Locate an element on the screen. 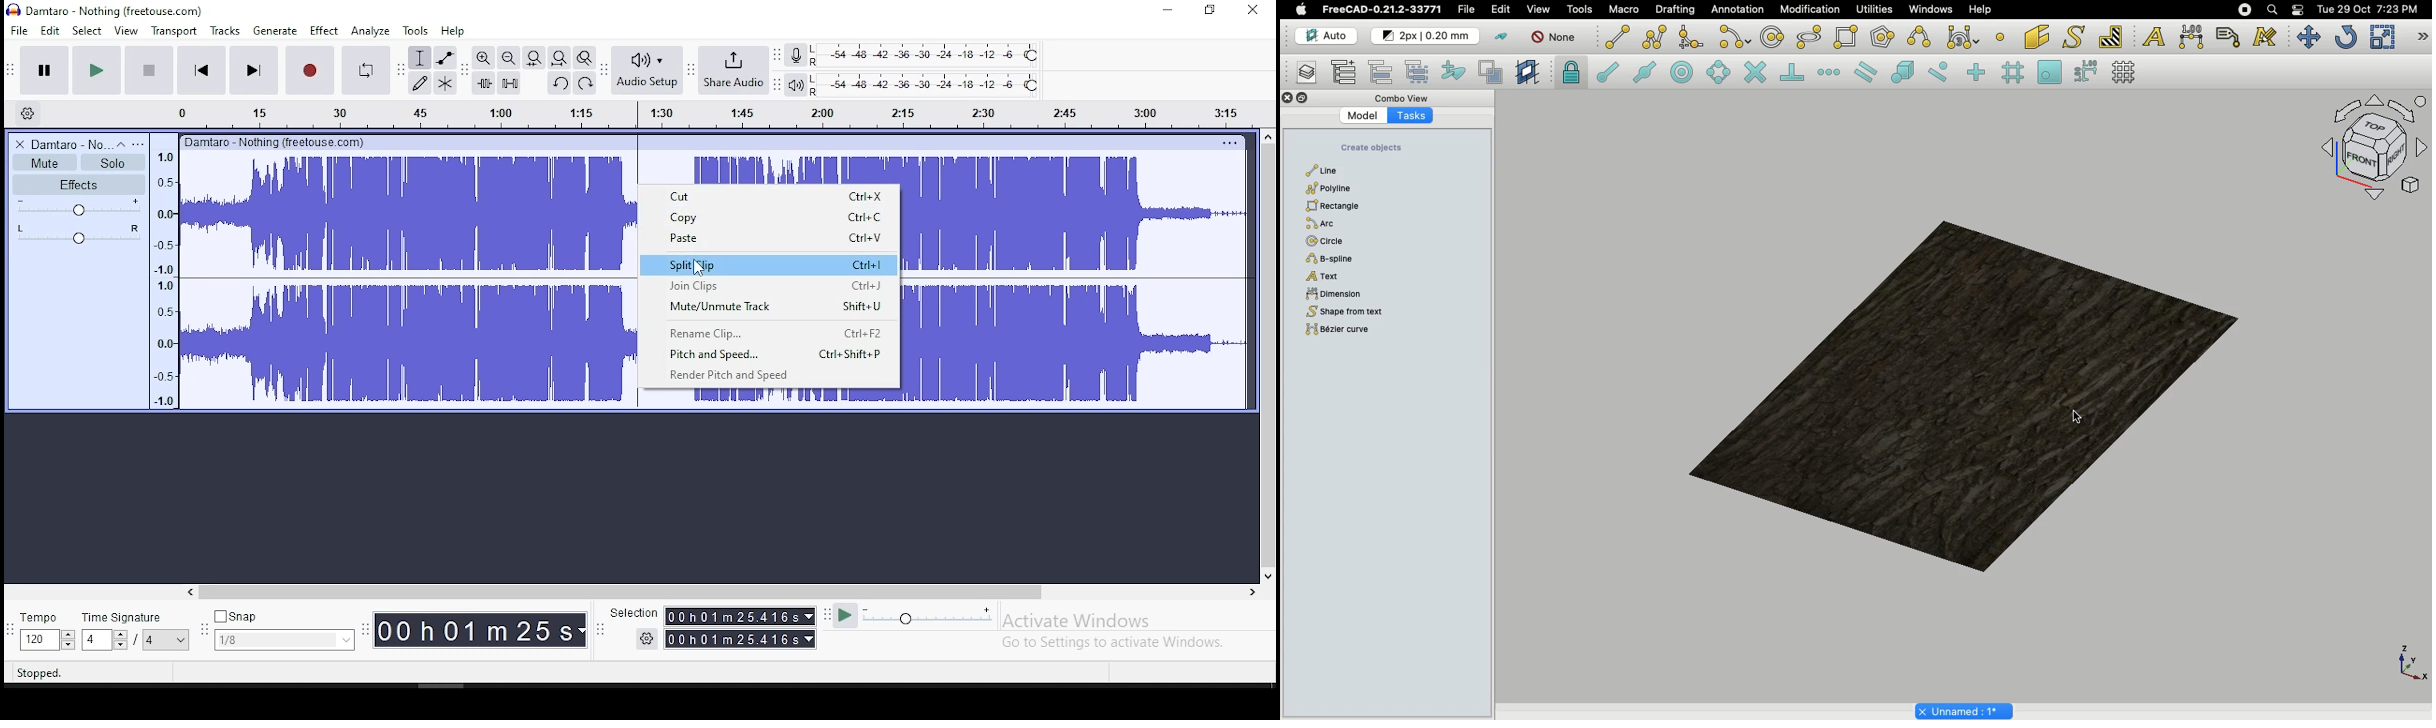 This screenshot has height=728, width=2436. fit project to width is located at coordinates (561, 59).